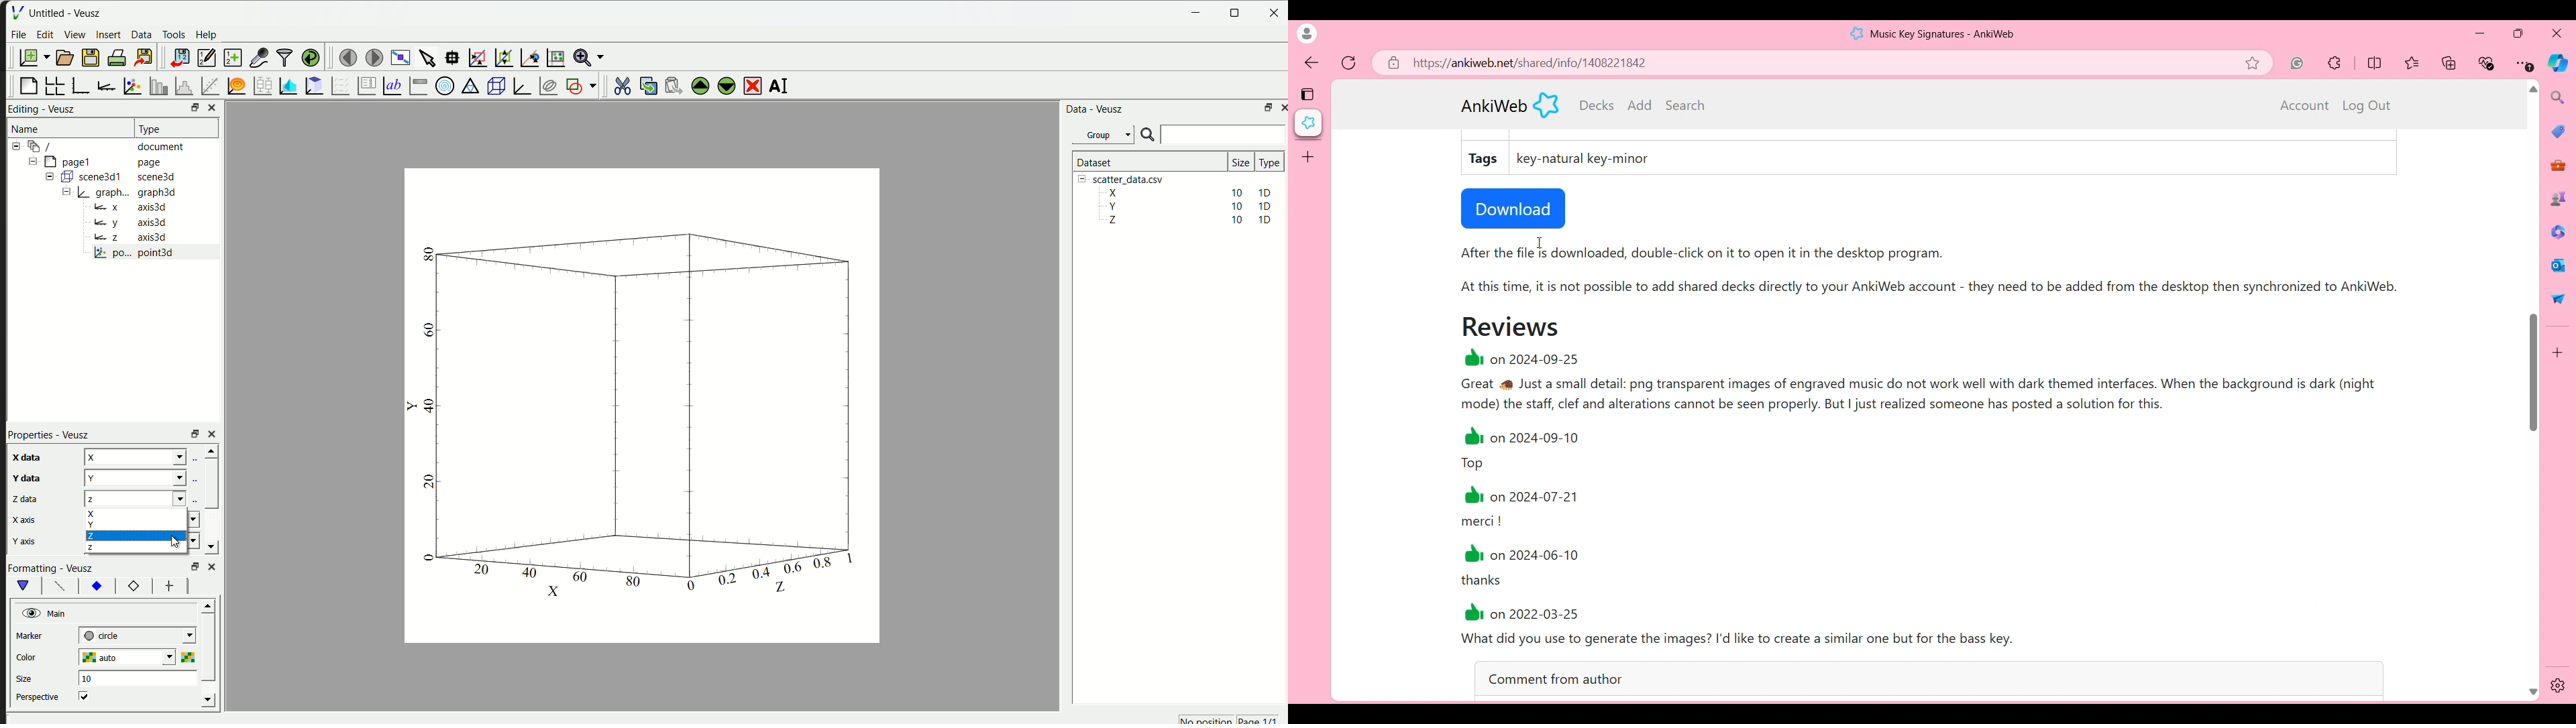 This screenshot has width=2576, height=728. I want to click on new document, so click(31, 56).